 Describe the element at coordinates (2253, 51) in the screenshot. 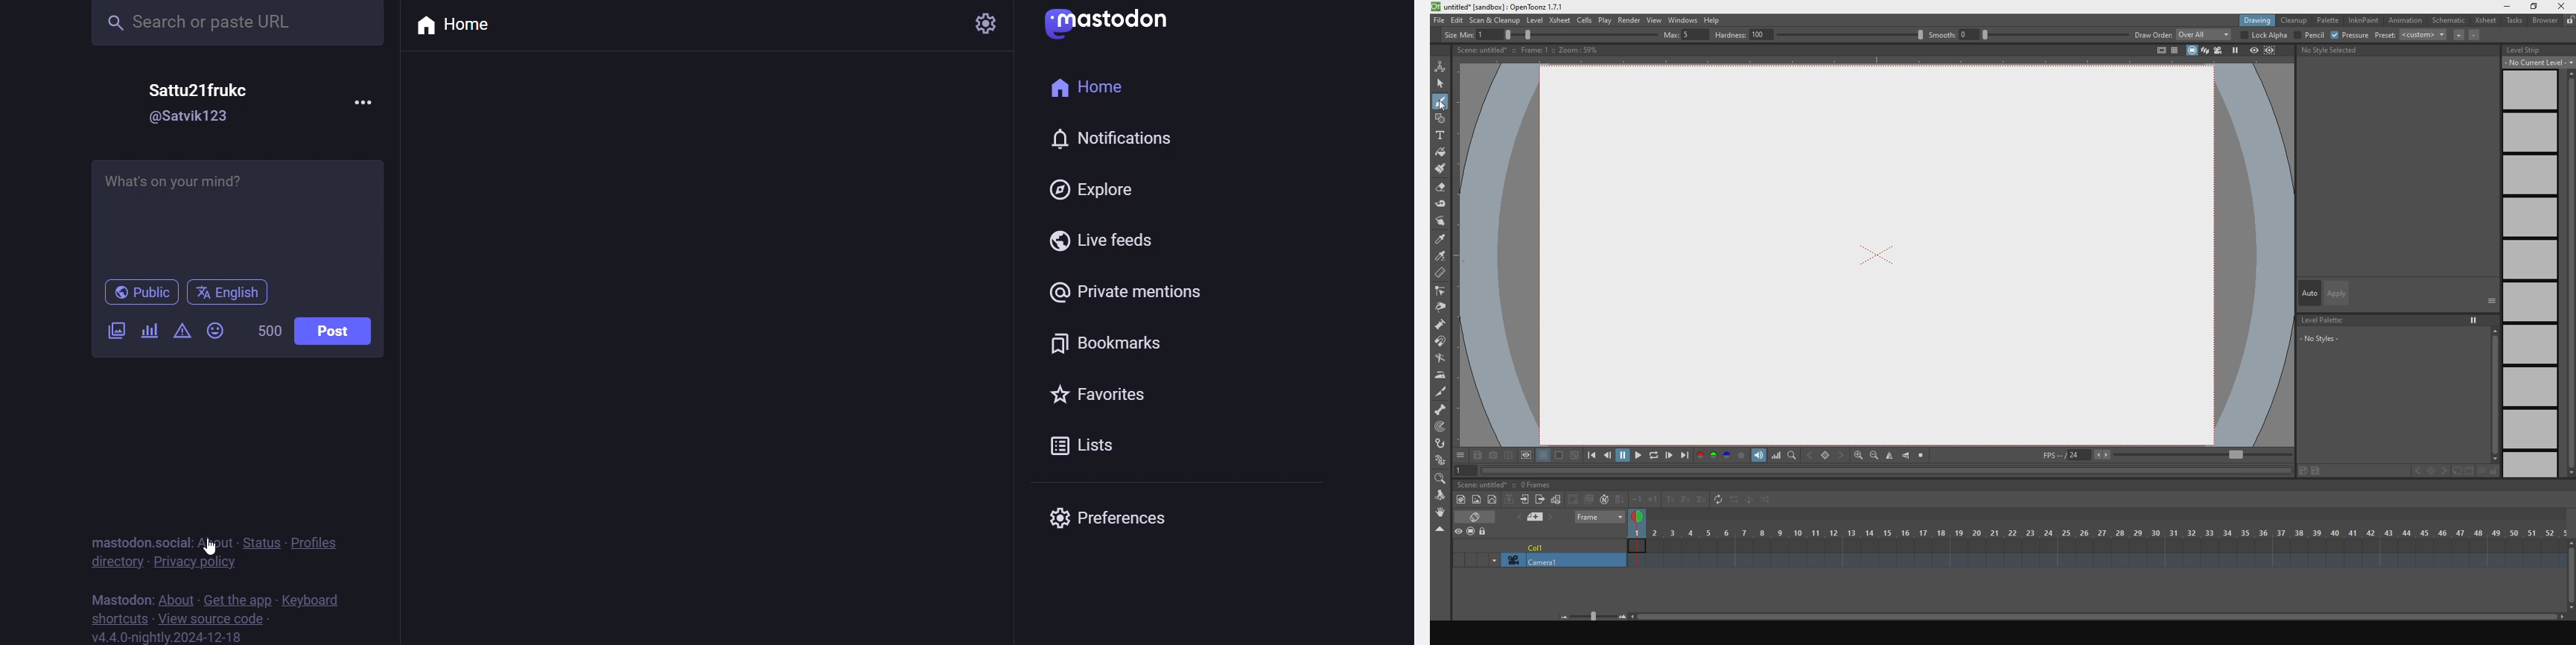

I see `preview` at that location.